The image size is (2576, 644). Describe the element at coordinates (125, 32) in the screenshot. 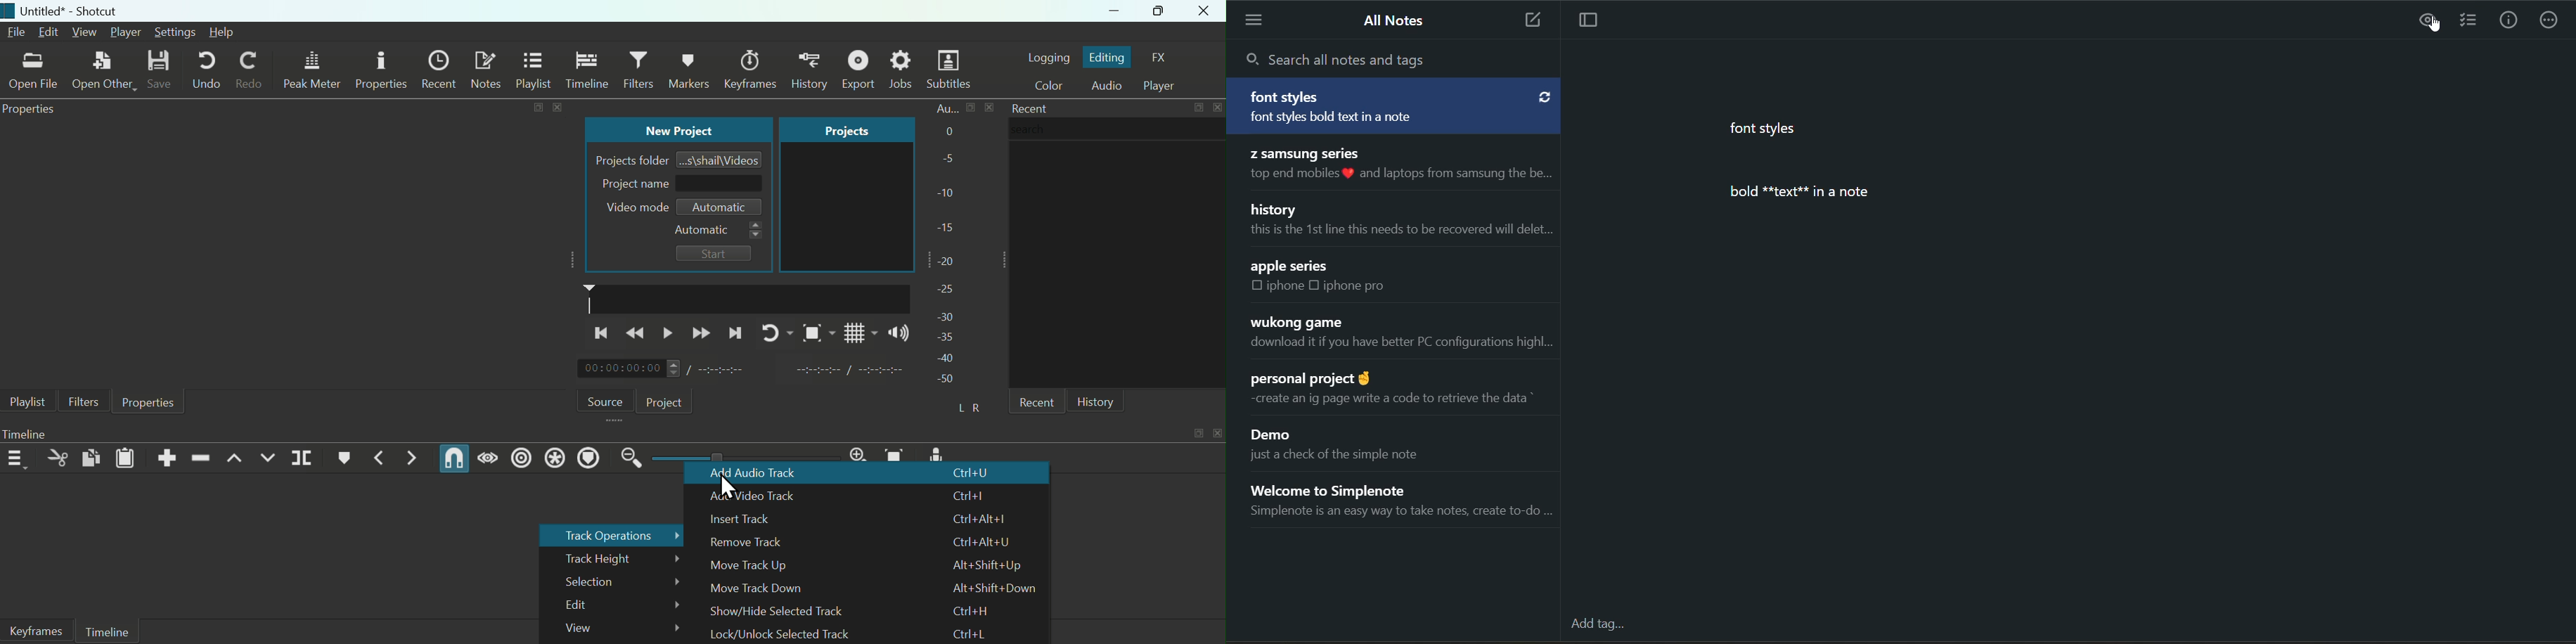

I see `Player` at that location.